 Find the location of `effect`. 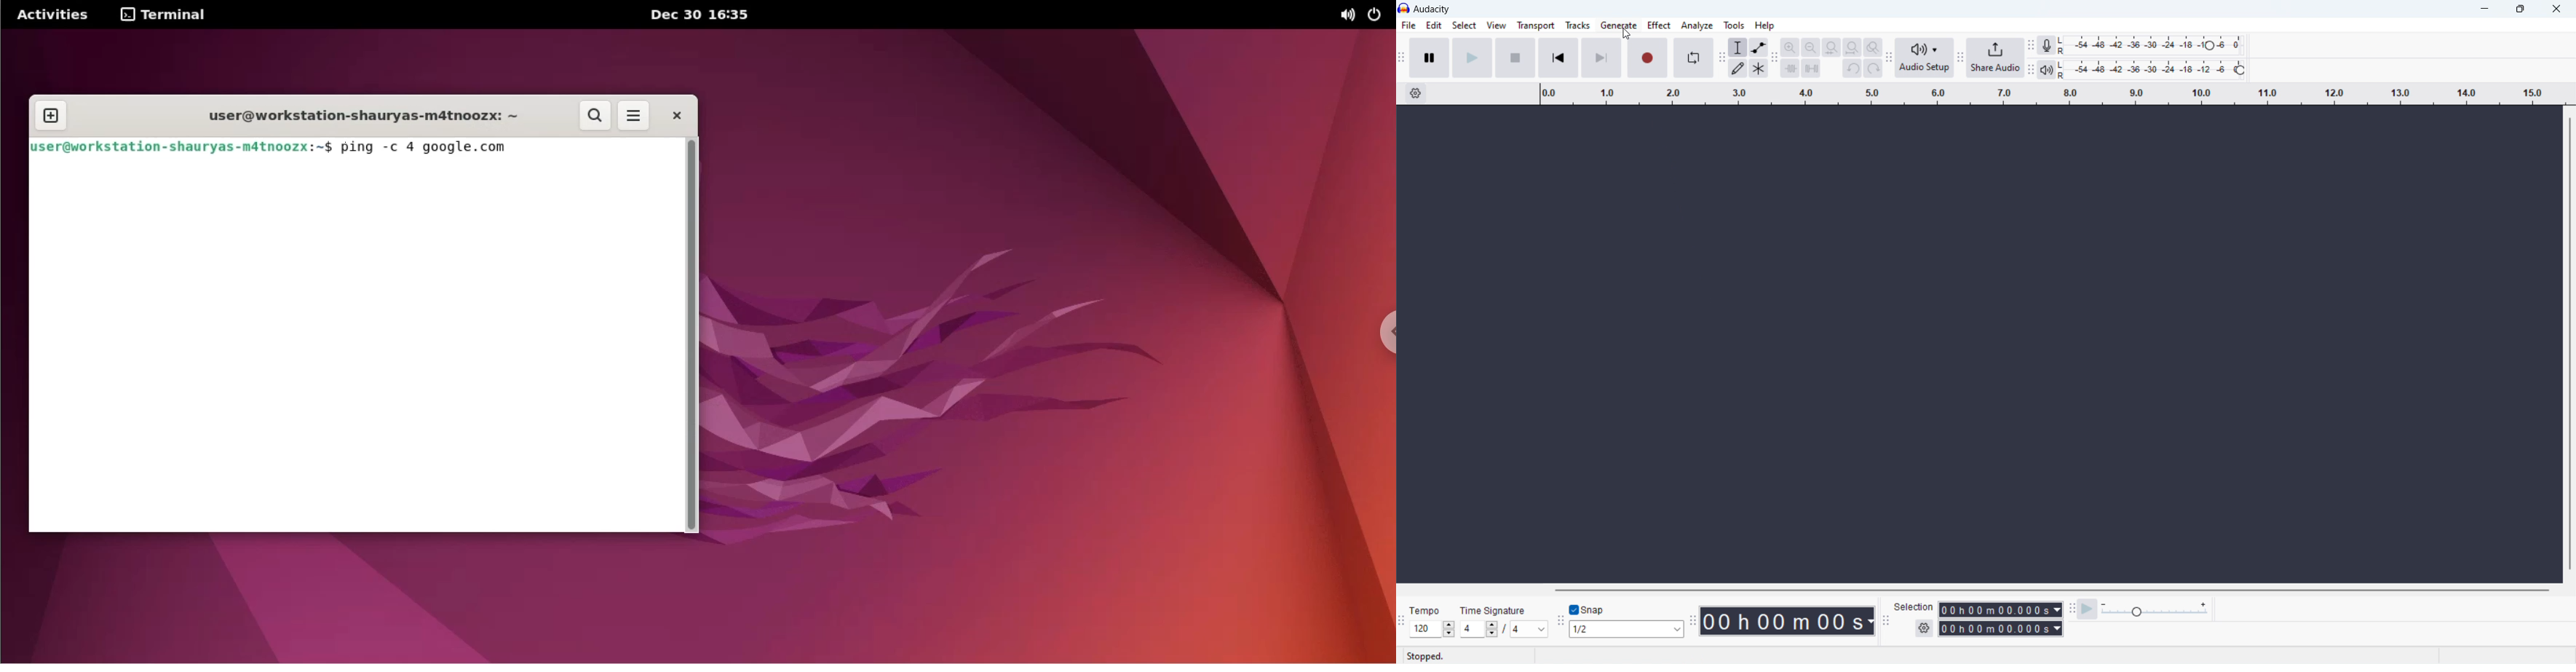

effect is located at coordinates (1660, 25).